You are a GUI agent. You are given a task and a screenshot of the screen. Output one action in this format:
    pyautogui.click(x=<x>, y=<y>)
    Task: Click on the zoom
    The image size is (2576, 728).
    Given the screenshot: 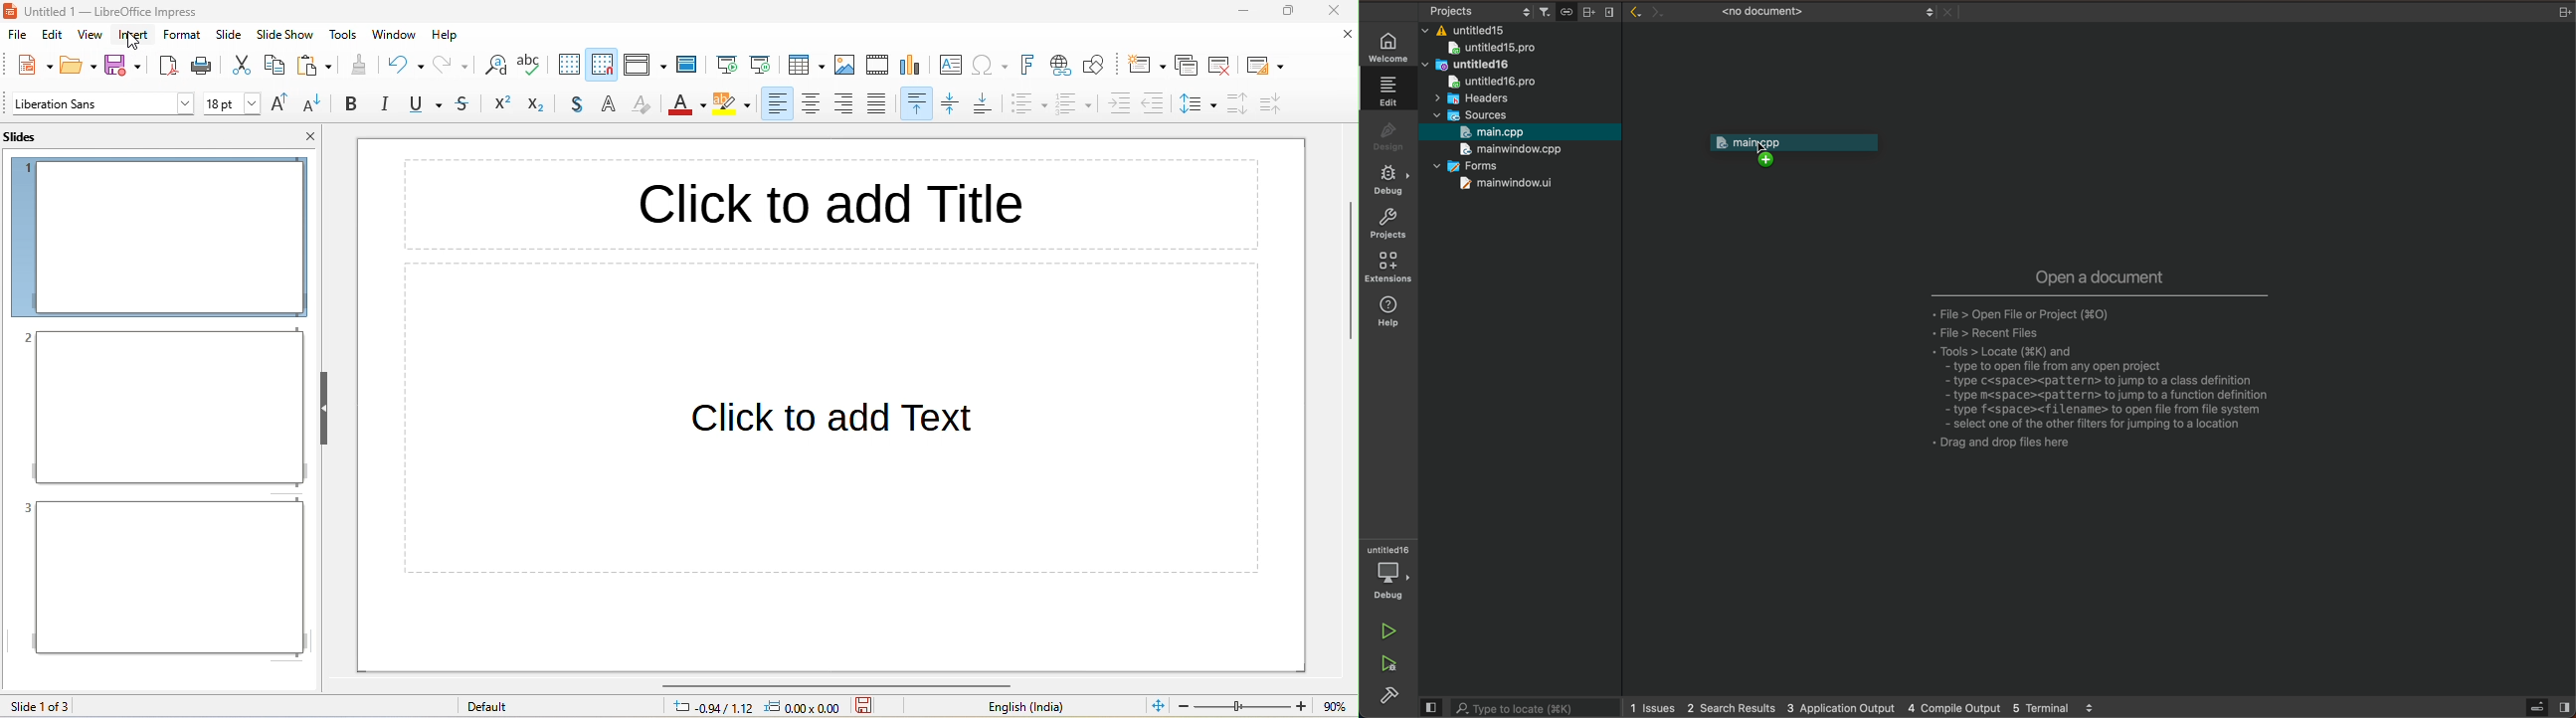 What is the action you would take?
    pyautogui.click(x=1244, y=706)
    